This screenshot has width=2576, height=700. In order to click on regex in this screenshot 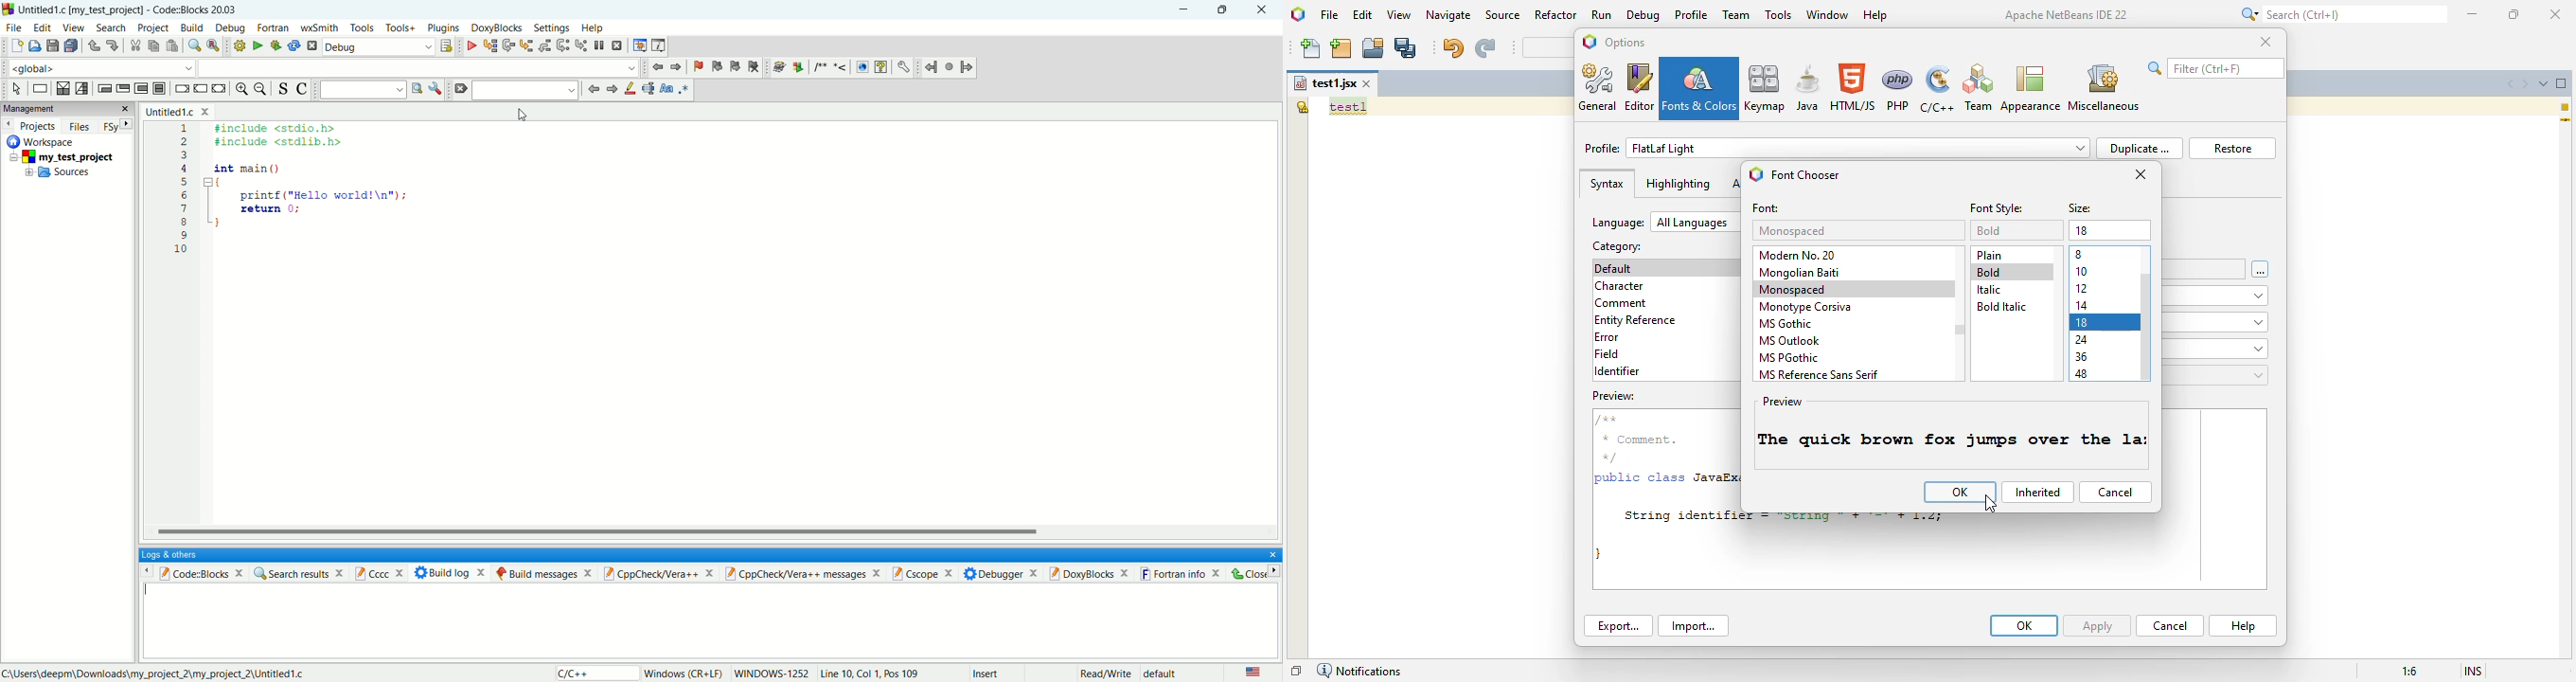, I will do `click(685, 88)`.